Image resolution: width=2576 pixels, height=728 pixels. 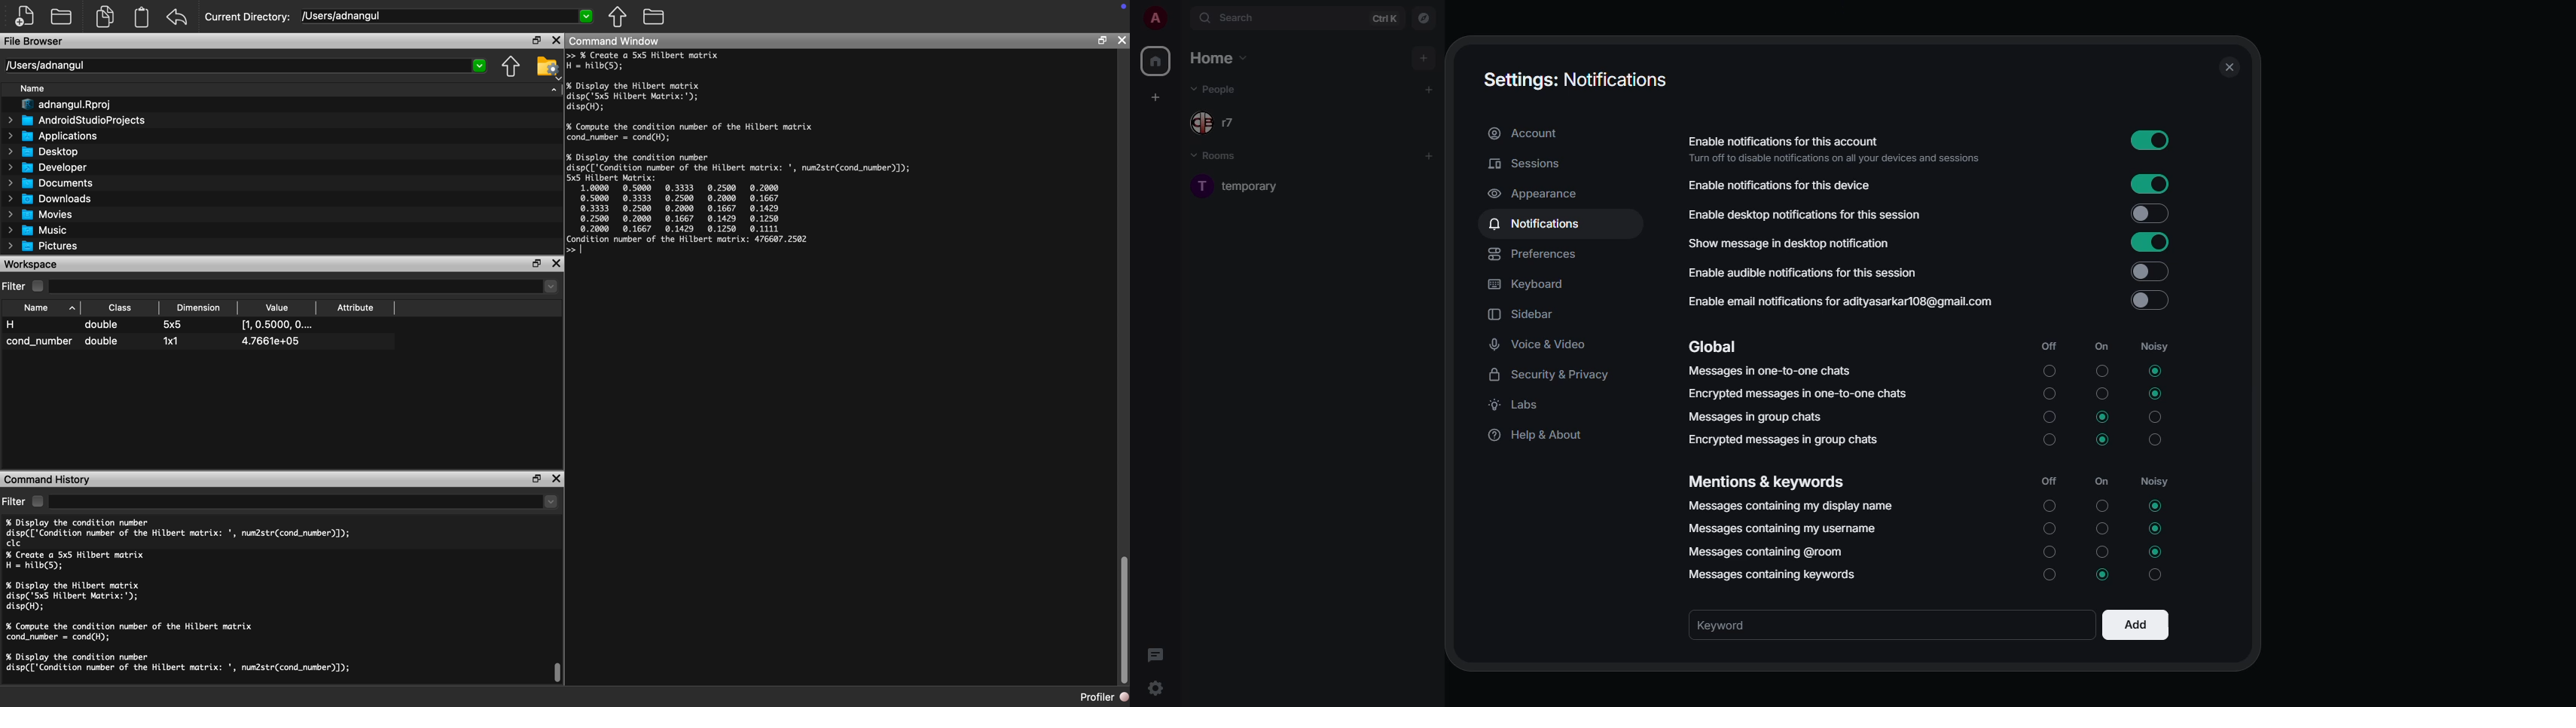 I want to click on global, so click(x=1714, y=345).